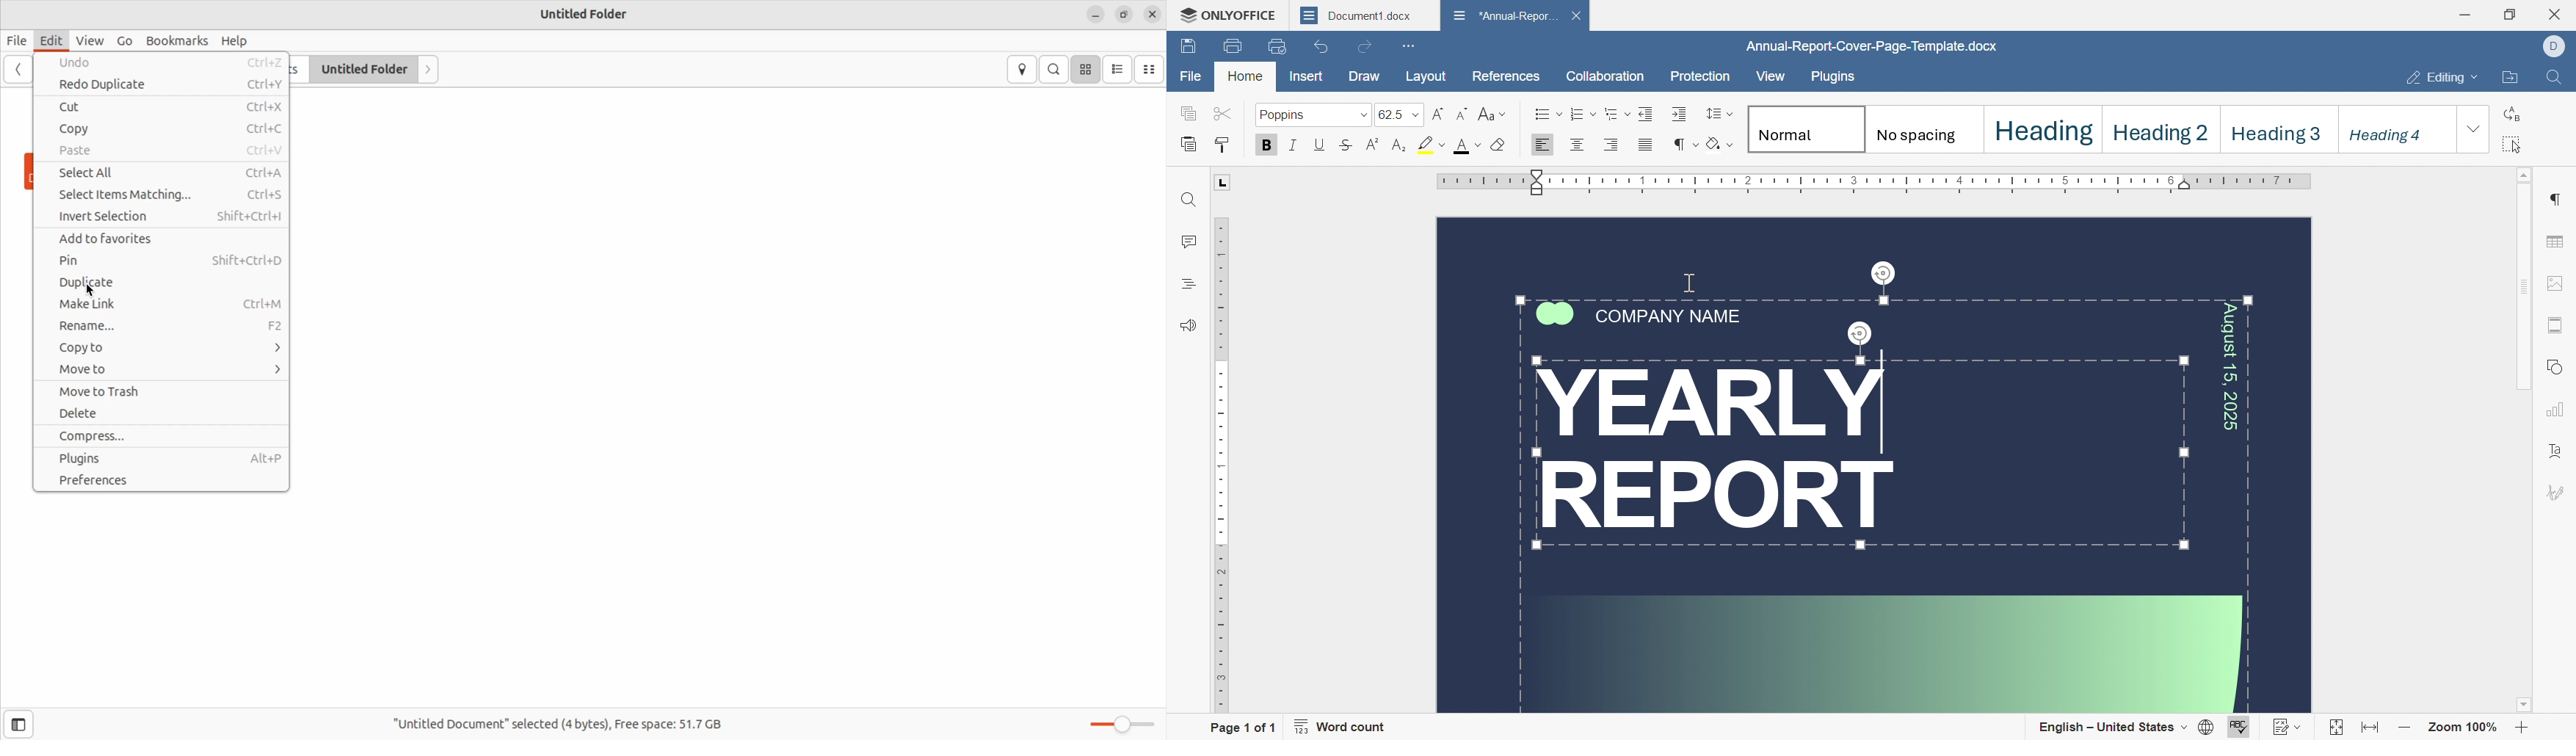 The width and height of the screenshot is (2576, 756). I want to click on fit to page, so click(2334, 728).